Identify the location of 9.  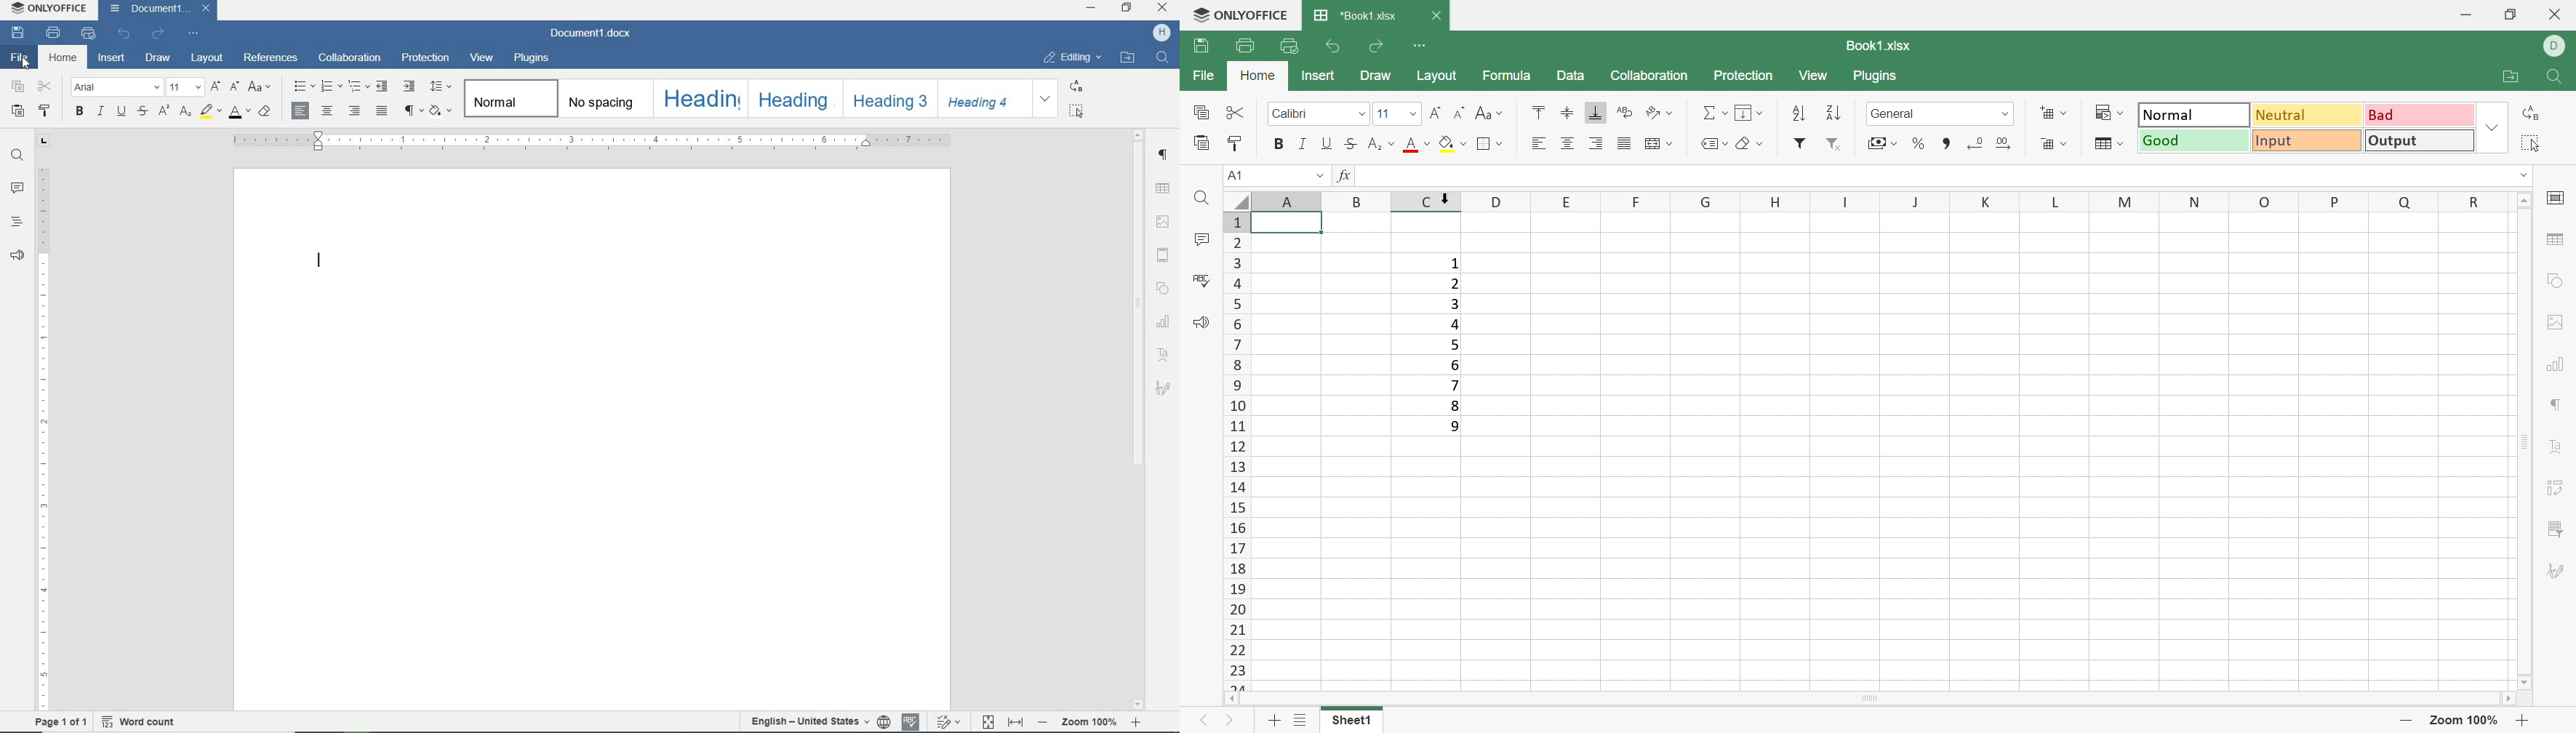
(1455, 426).